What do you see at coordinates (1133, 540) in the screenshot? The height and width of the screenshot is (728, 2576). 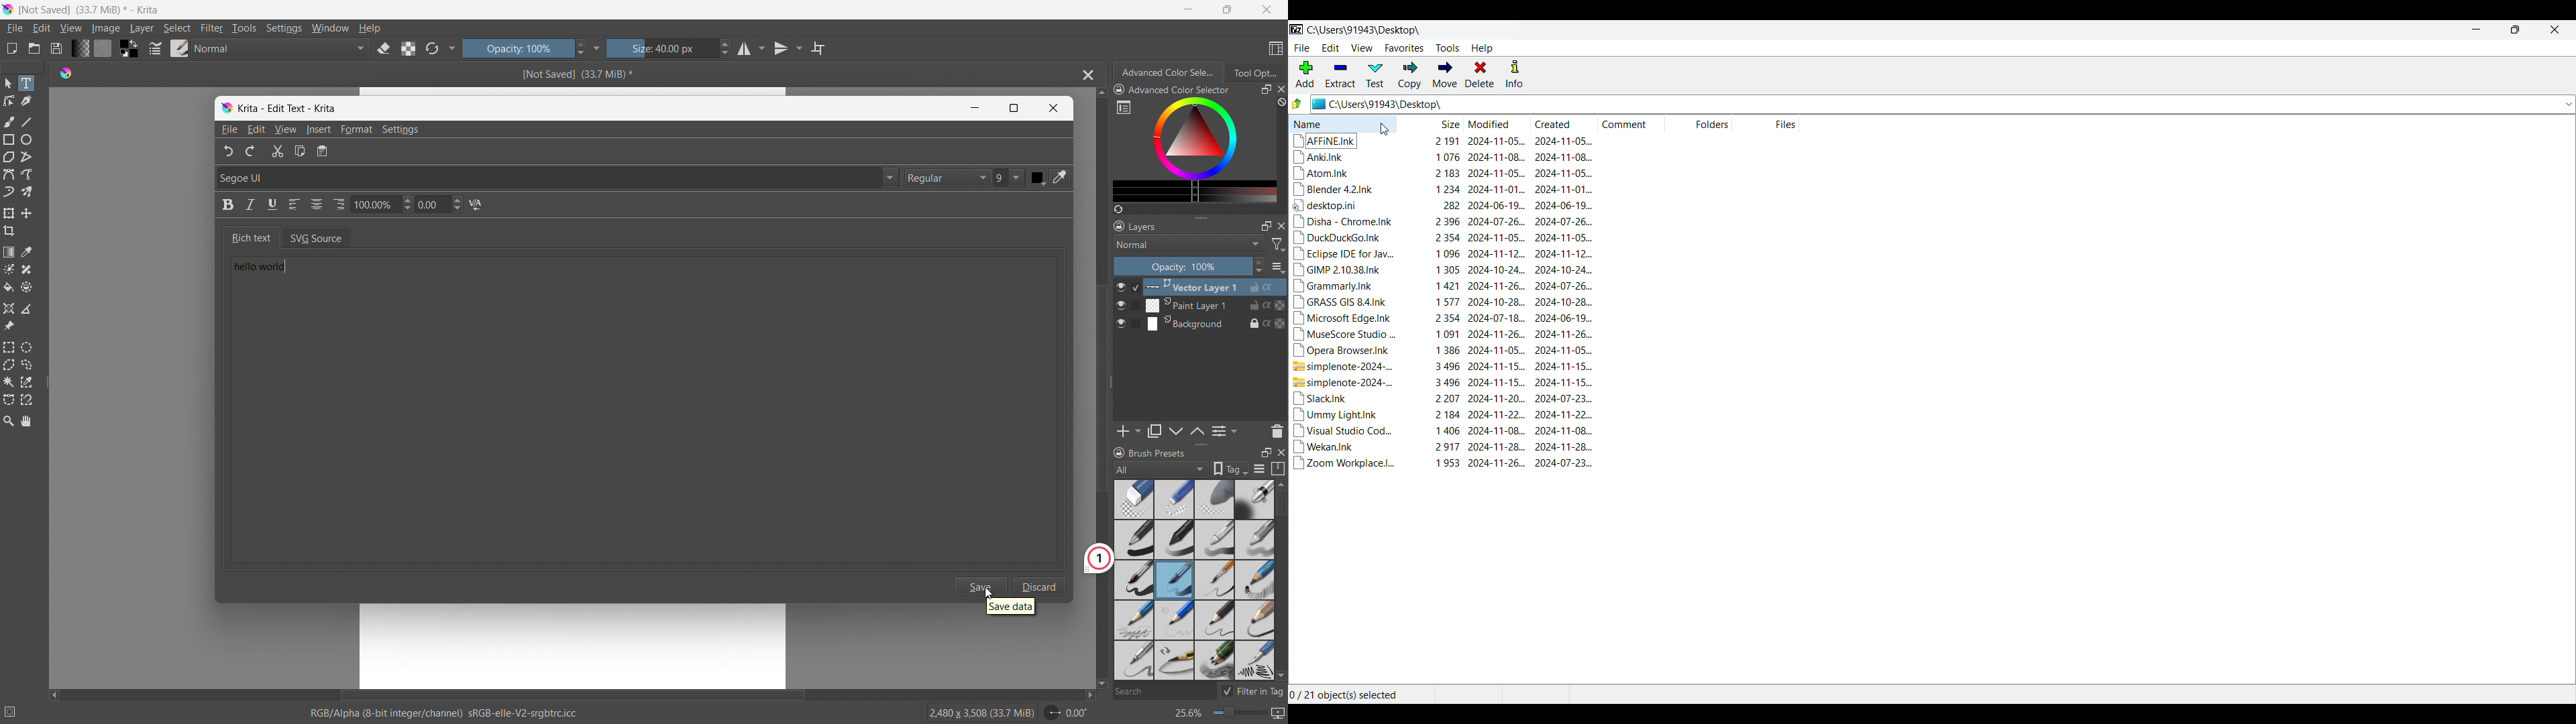 I see `bold pen` at bounding box center [1133, 540].